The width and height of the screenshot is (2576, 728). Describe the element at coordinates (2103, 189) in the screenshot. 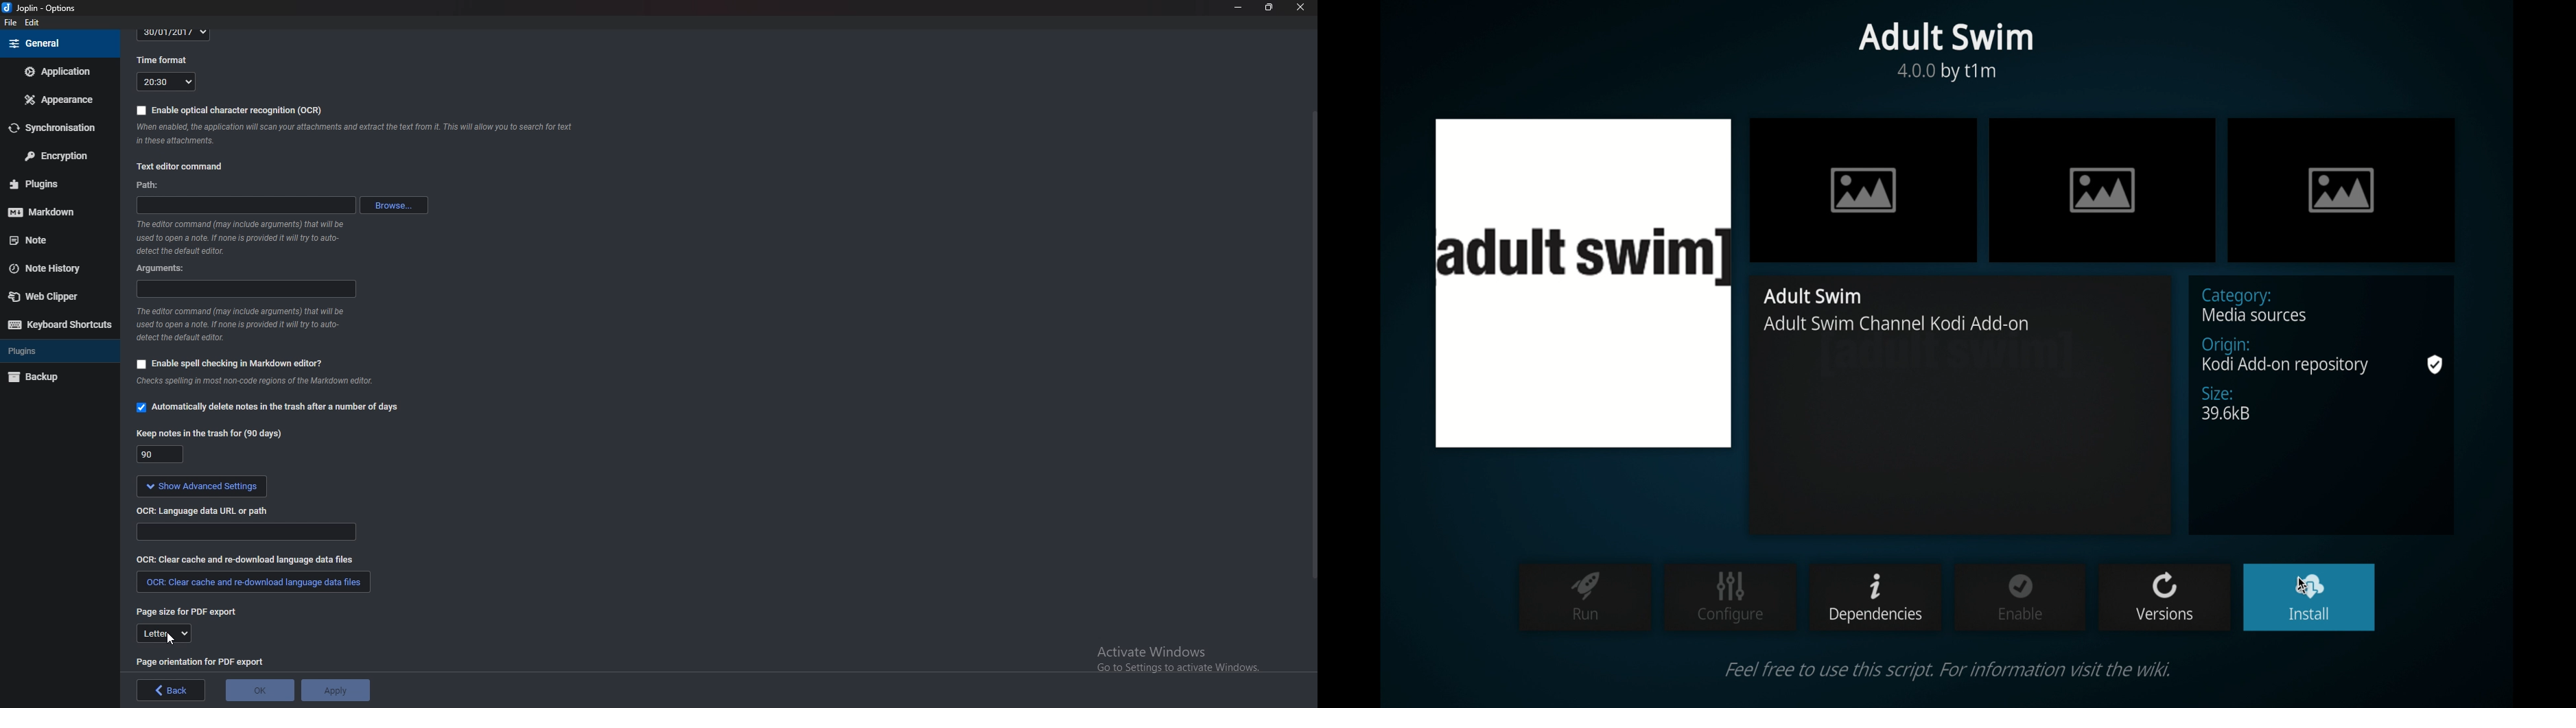

I see `image  icon` at that location.